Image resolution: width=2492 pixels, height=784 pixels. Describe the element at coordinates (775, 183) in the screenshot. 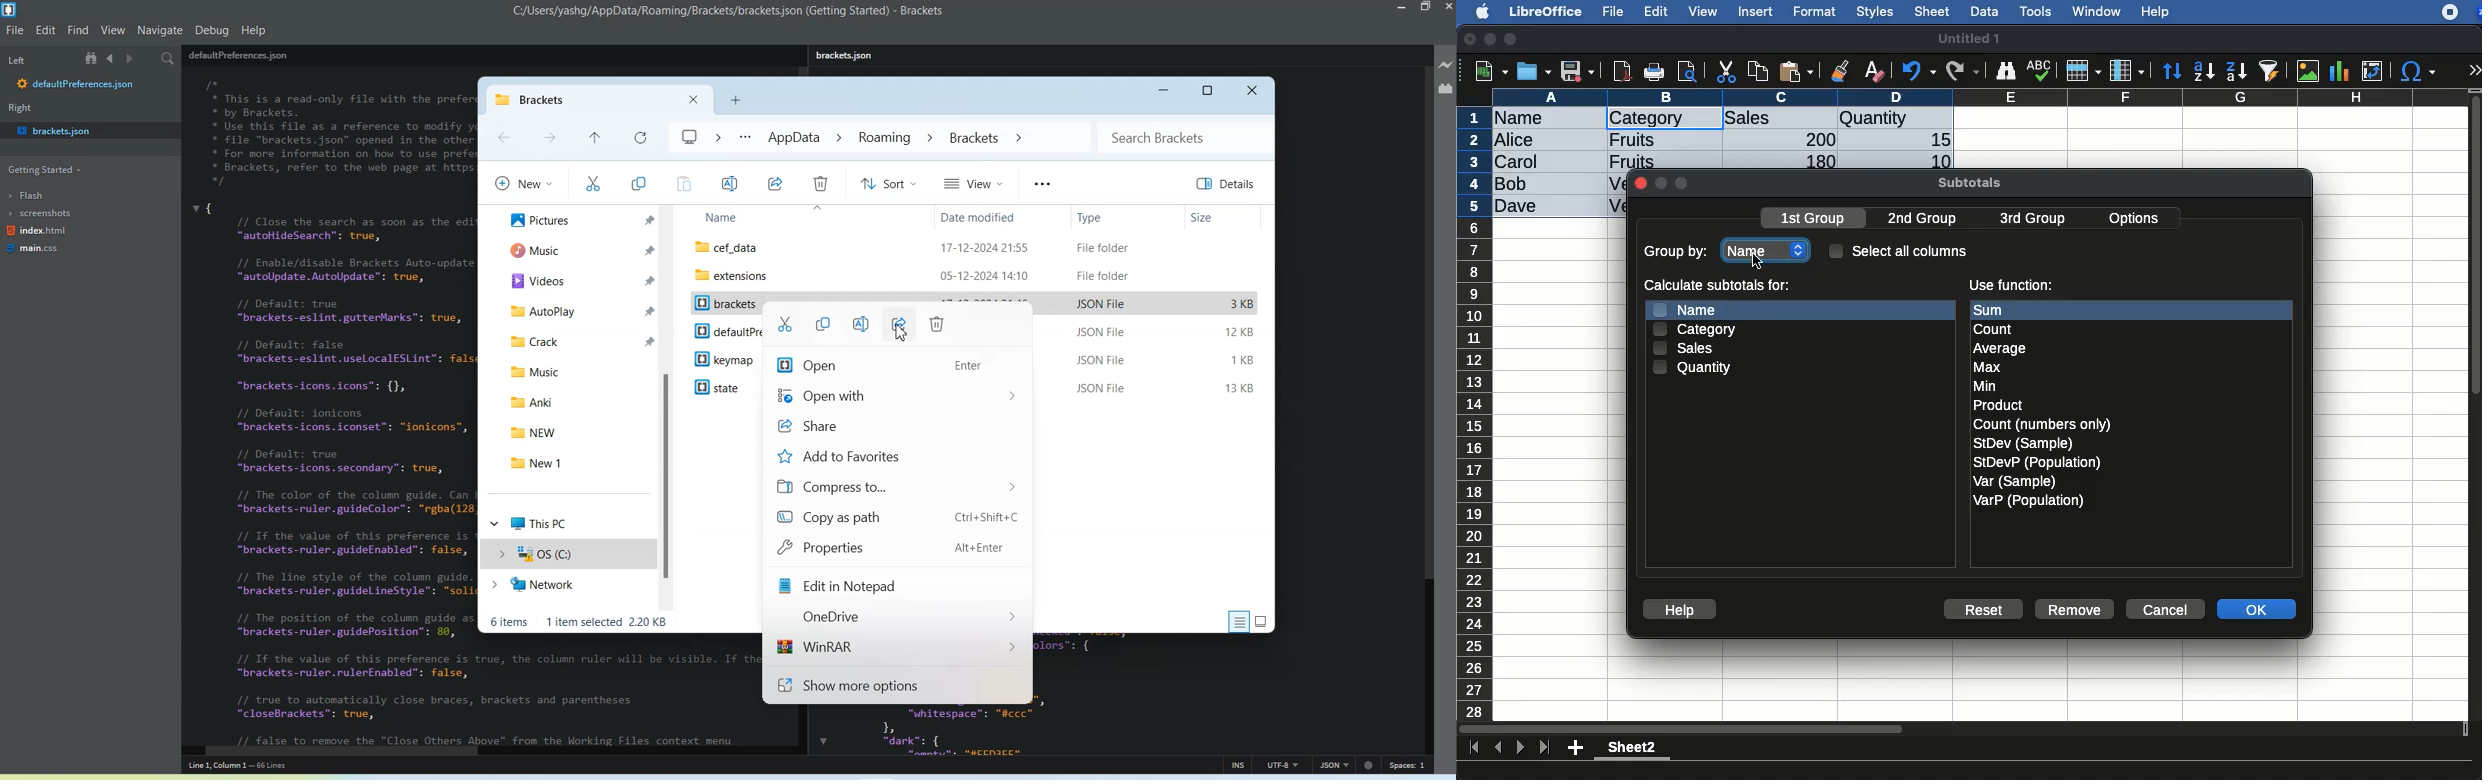

I see `Share` at that location.